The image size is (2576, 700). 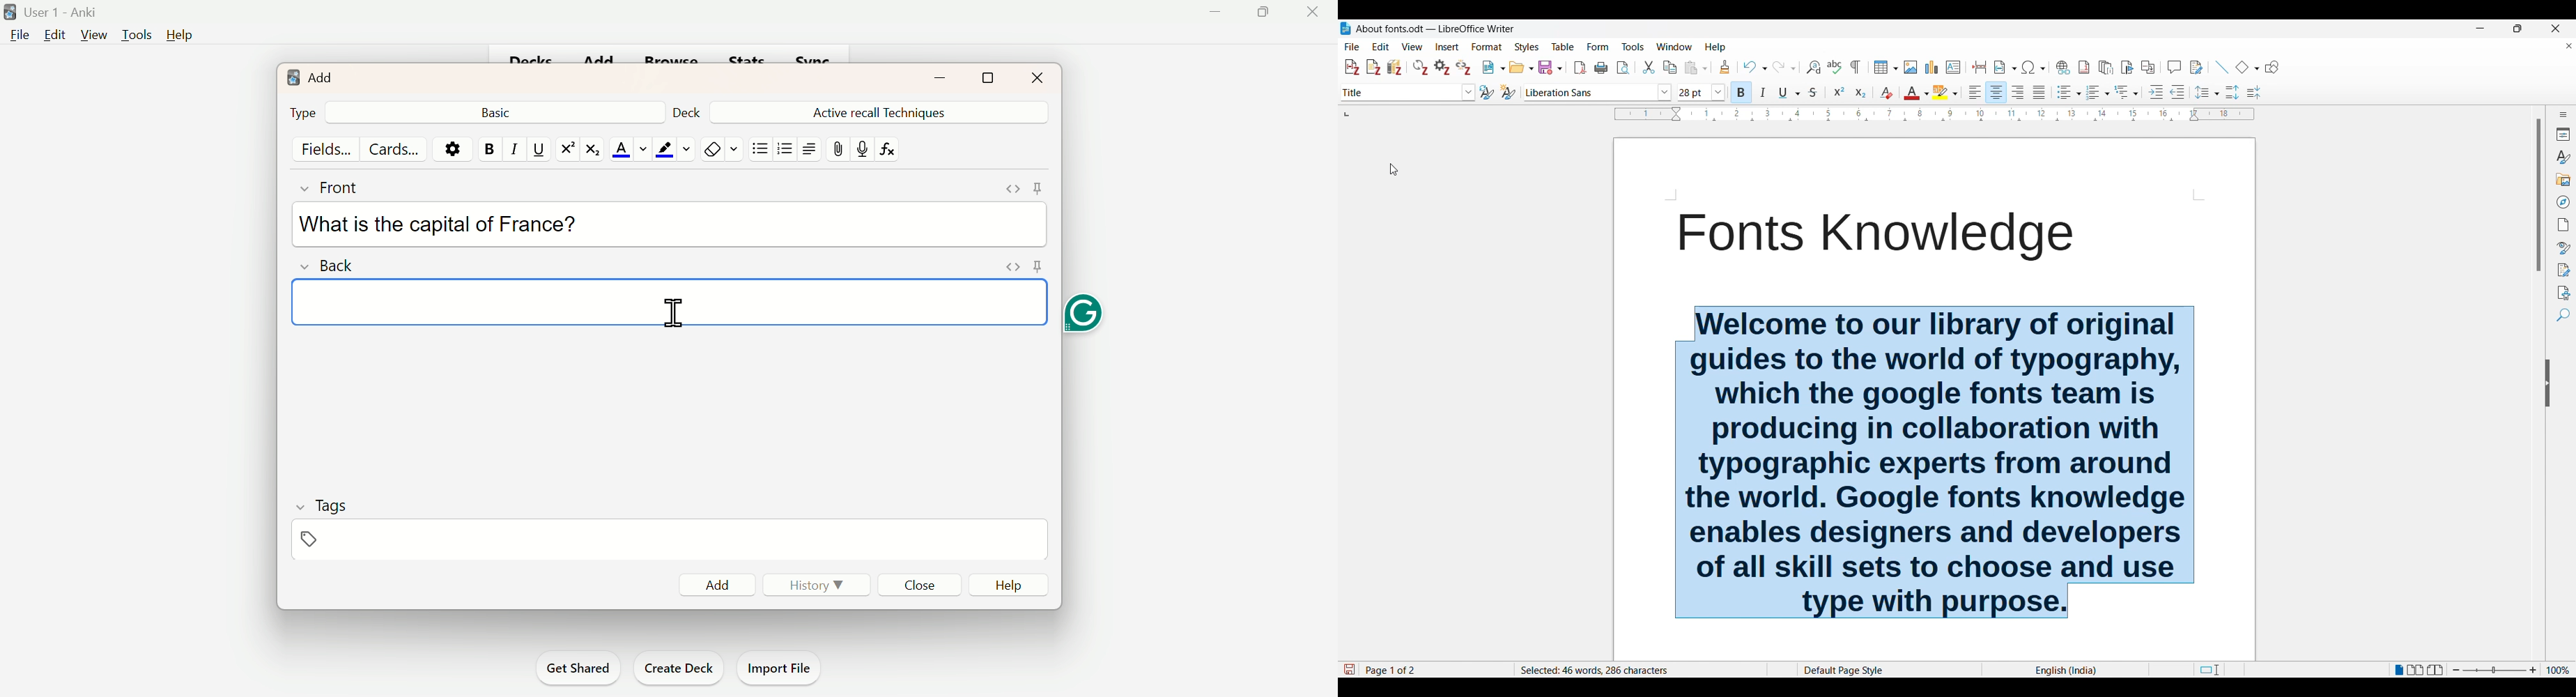 I want to click on Back, so click(x=498, y=111).